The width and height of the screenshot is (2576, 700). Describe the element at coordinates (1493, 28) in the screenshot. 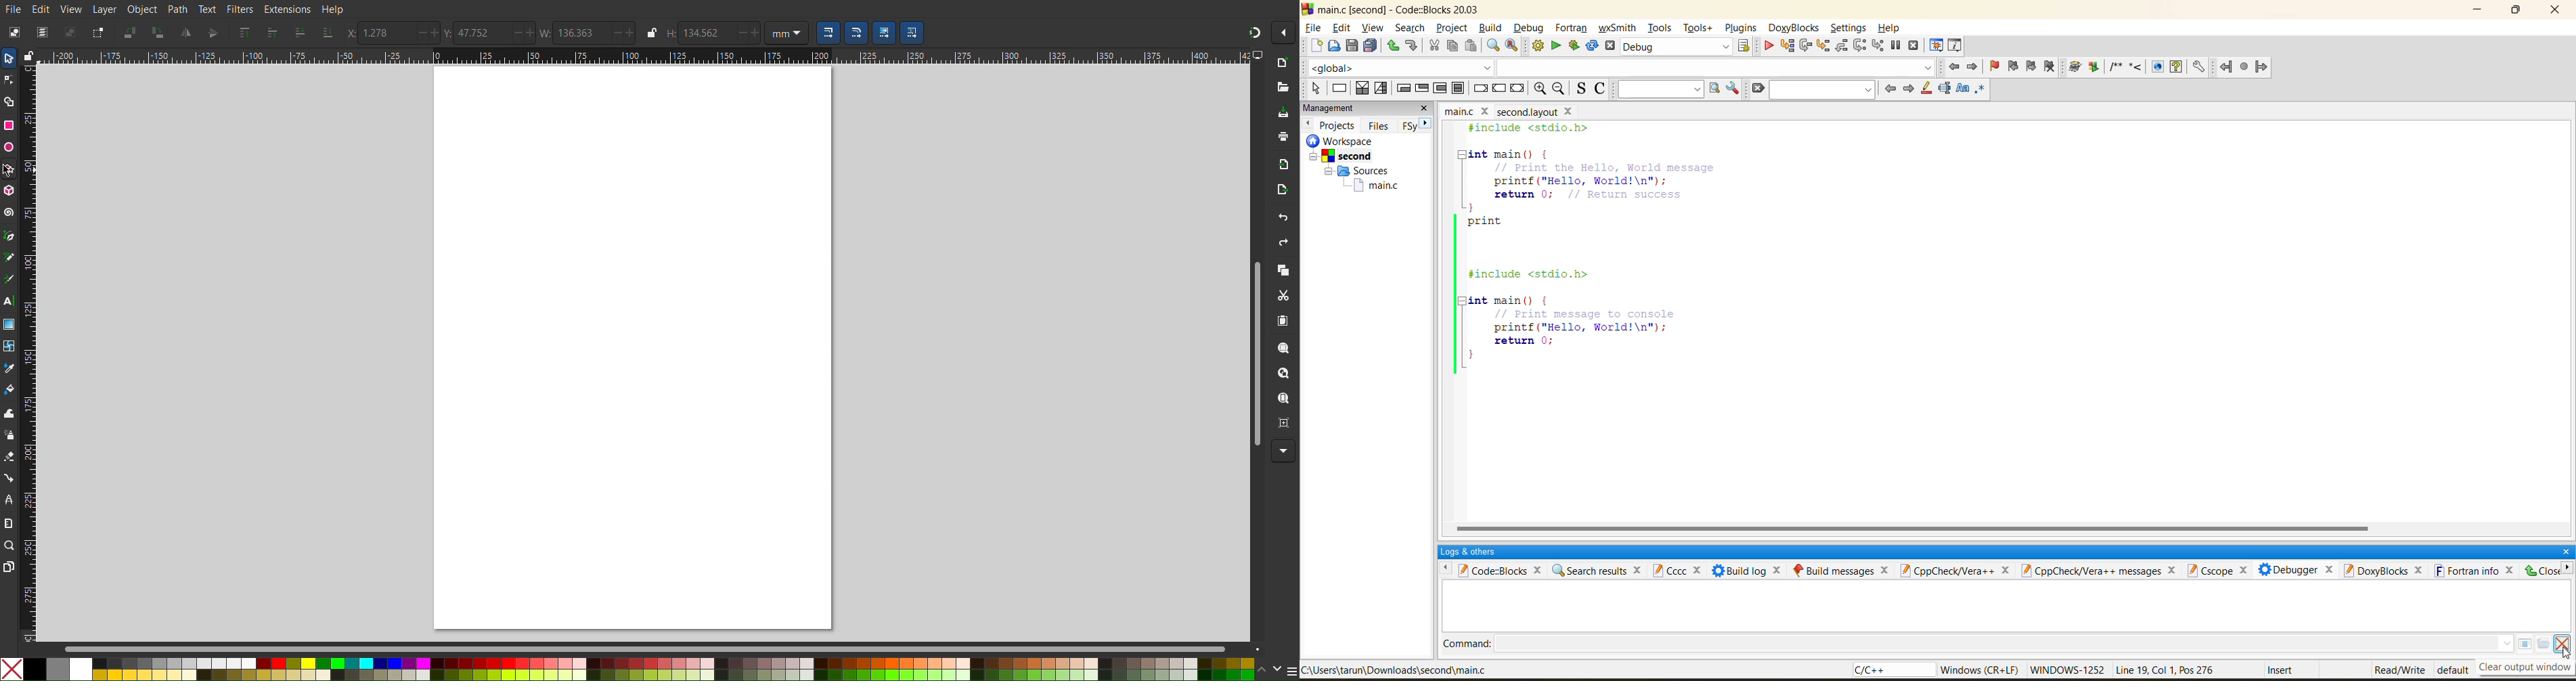

I see `build` at that location.